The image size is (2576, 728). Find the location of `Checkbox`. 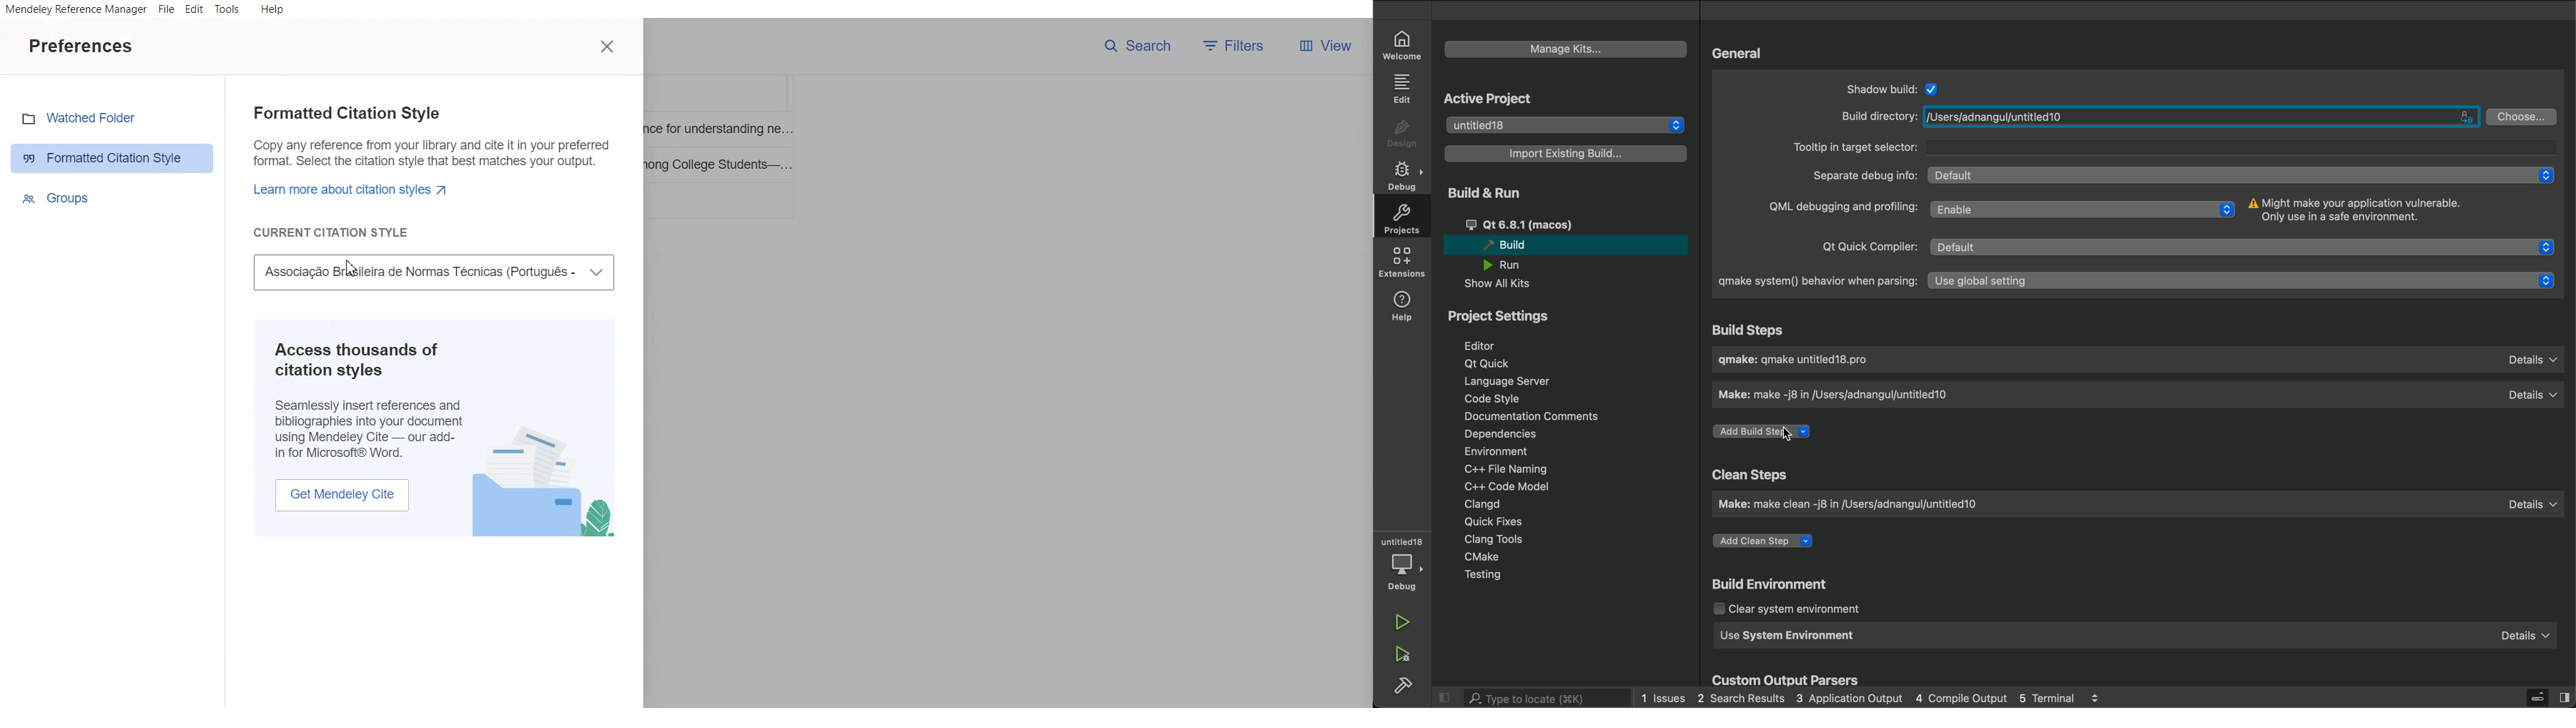

Checkbox is located at coordinates (1934, 87).